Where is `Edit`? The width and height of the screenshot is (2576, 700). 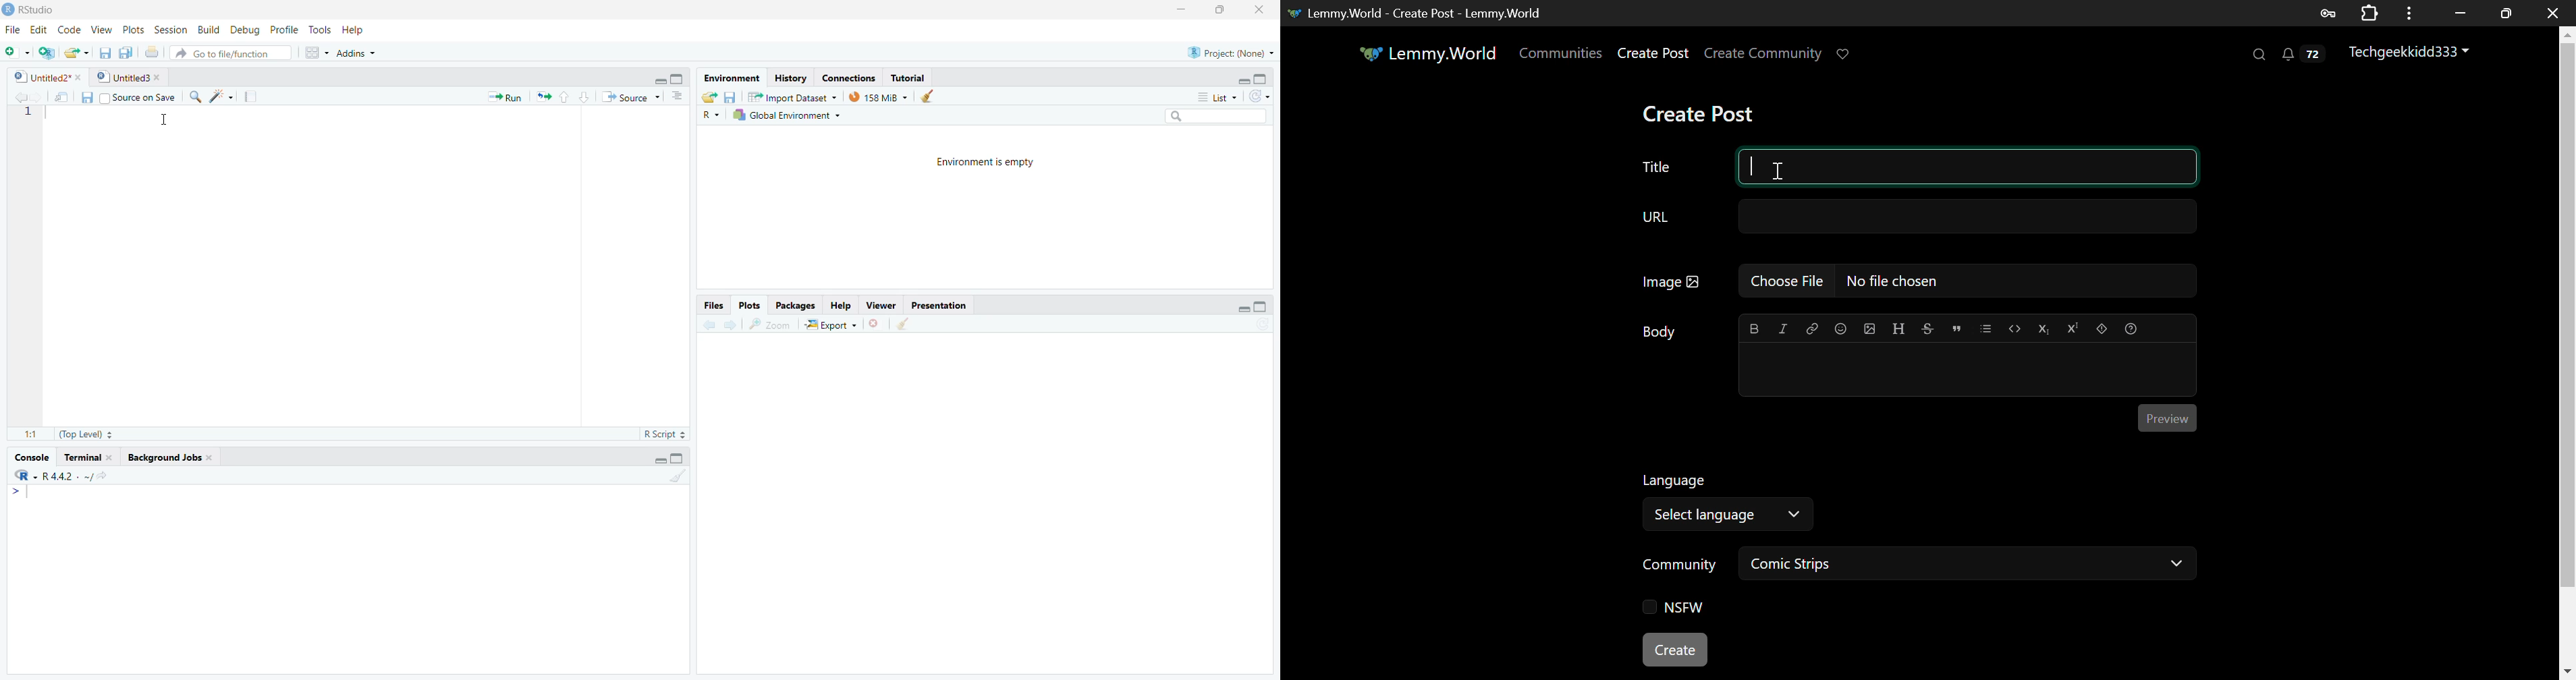
Edit is located at coordinates (39, 27).